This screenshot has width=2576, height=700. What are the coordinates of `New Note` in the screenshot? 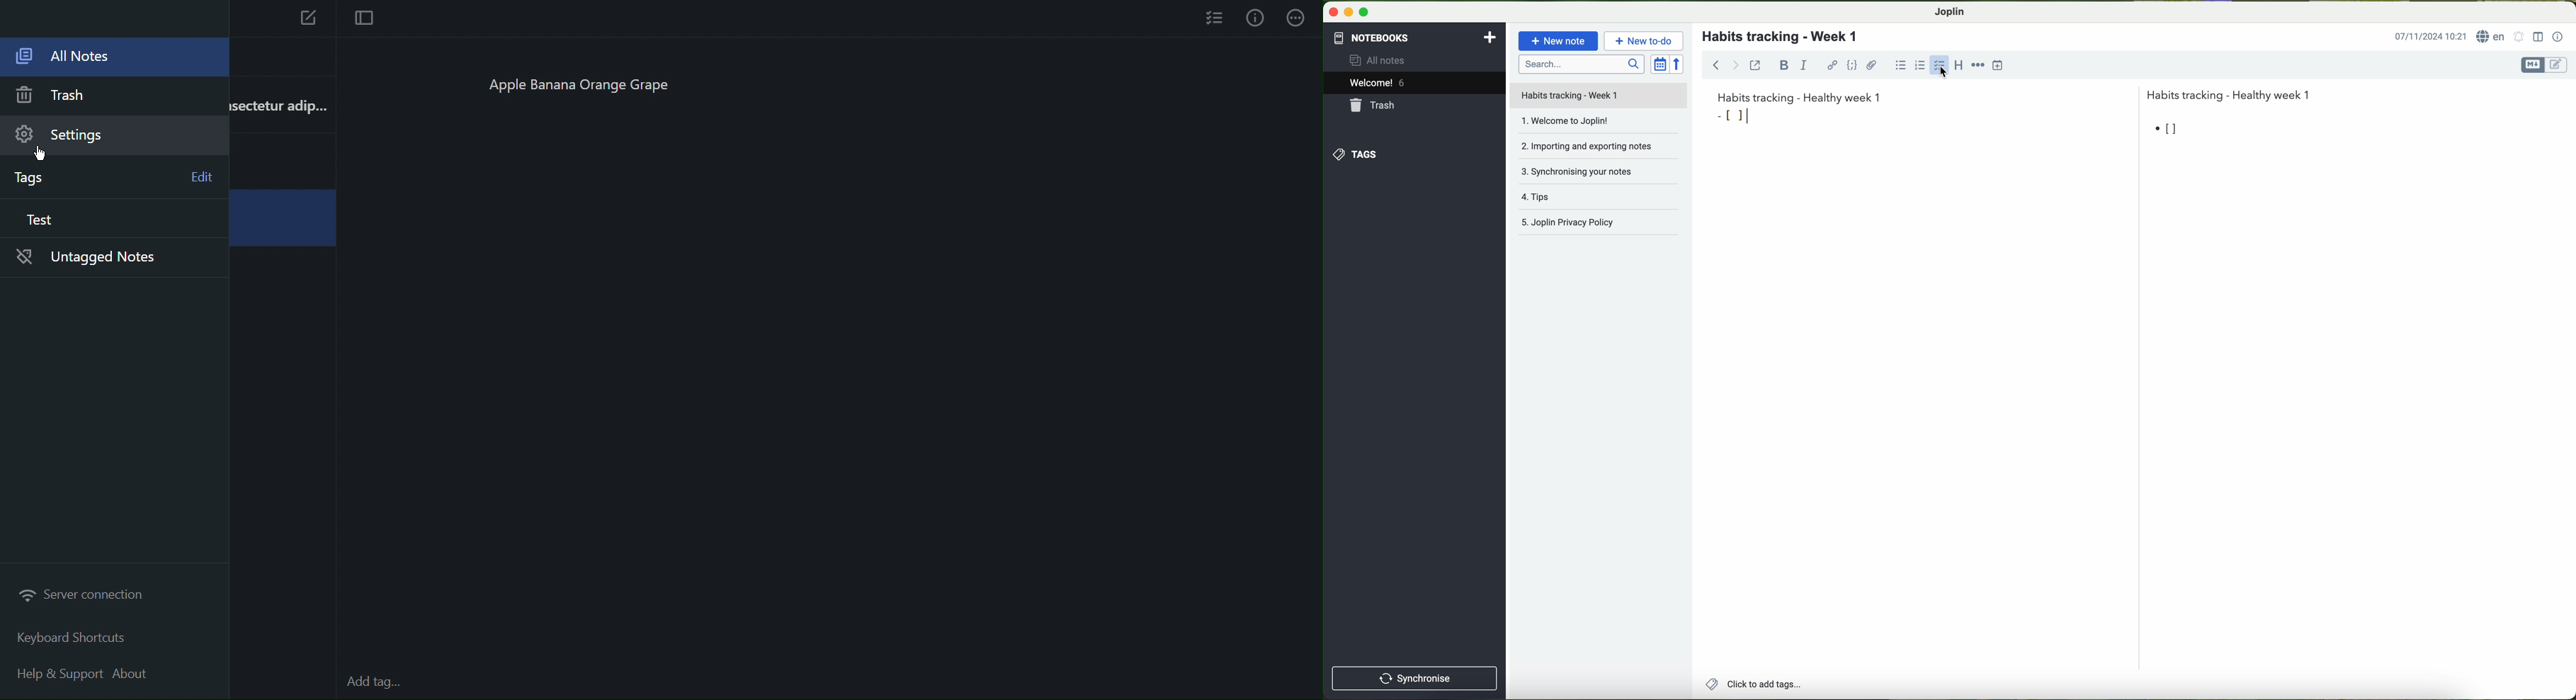 It's located at (309, 21).